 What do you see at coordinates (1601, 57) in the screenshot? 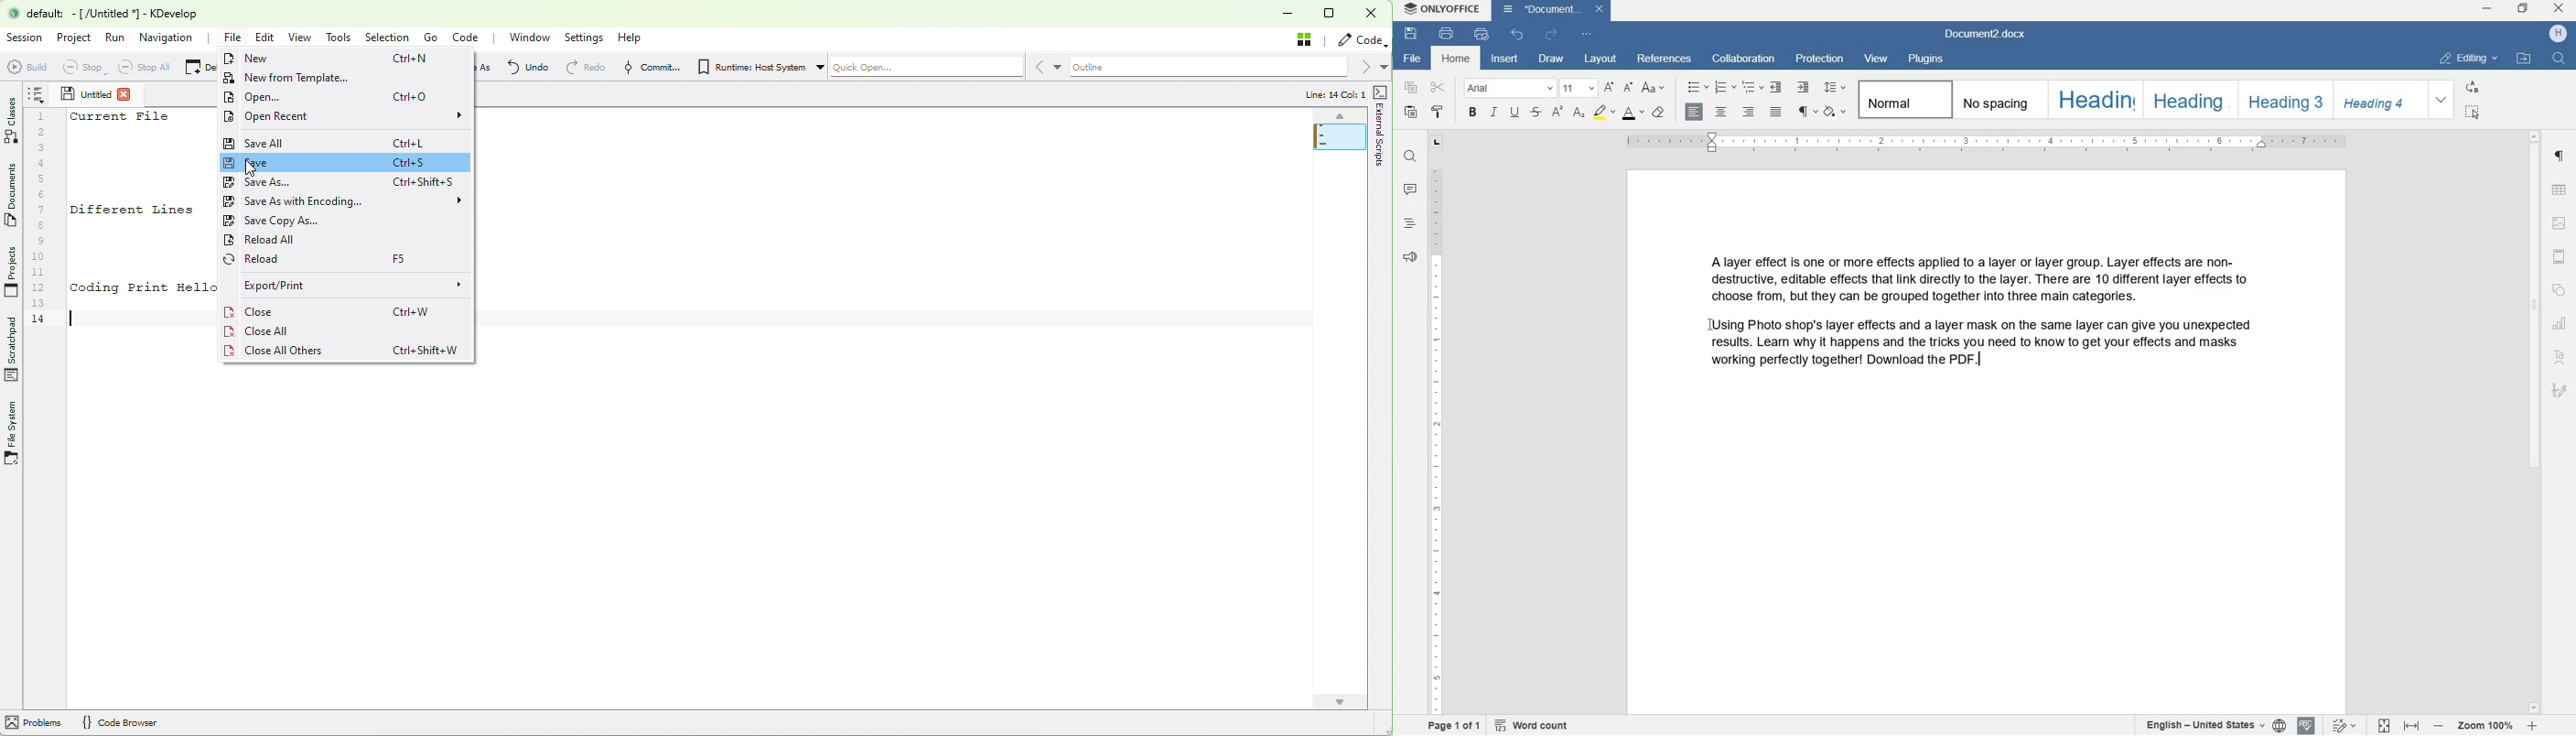
I see `LAYOUT` at bounding box center [1601, 57].